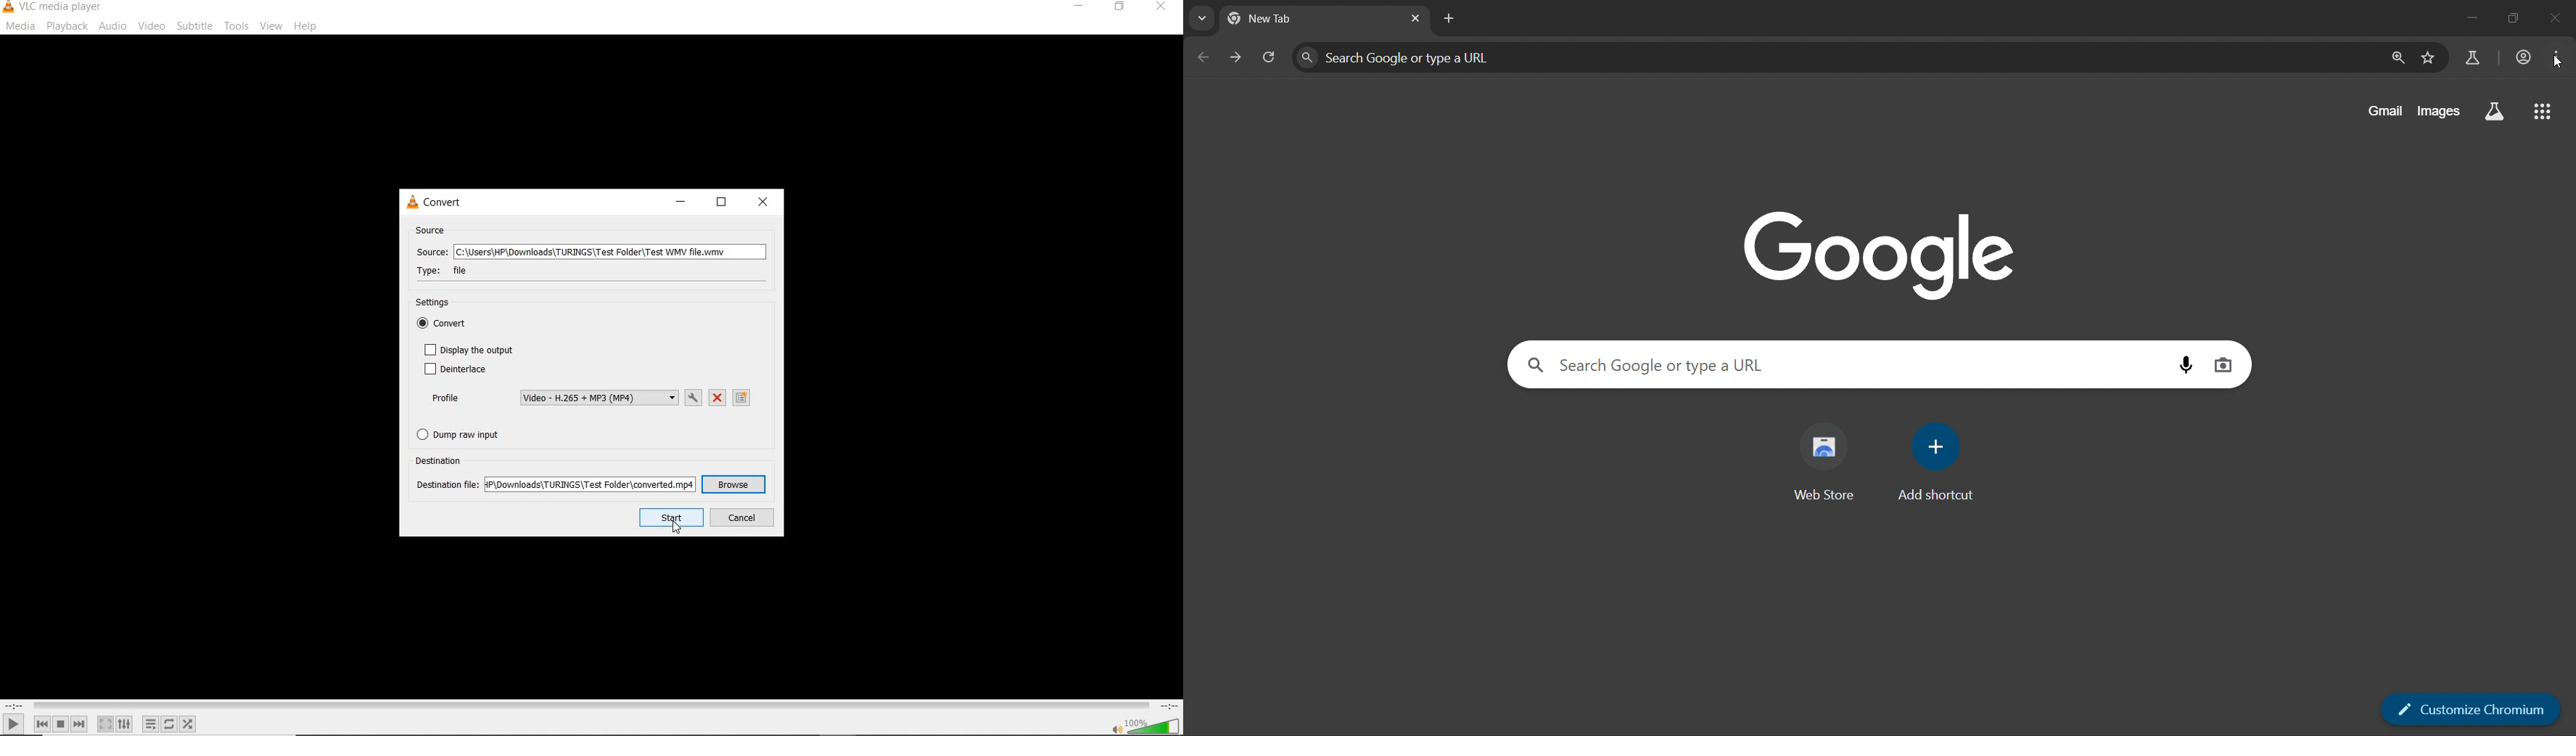 The width and height of the screenshot is (2576, 756). Describe the element at coordinates (2557, 18) in the screenshot. I see `close` at that location.